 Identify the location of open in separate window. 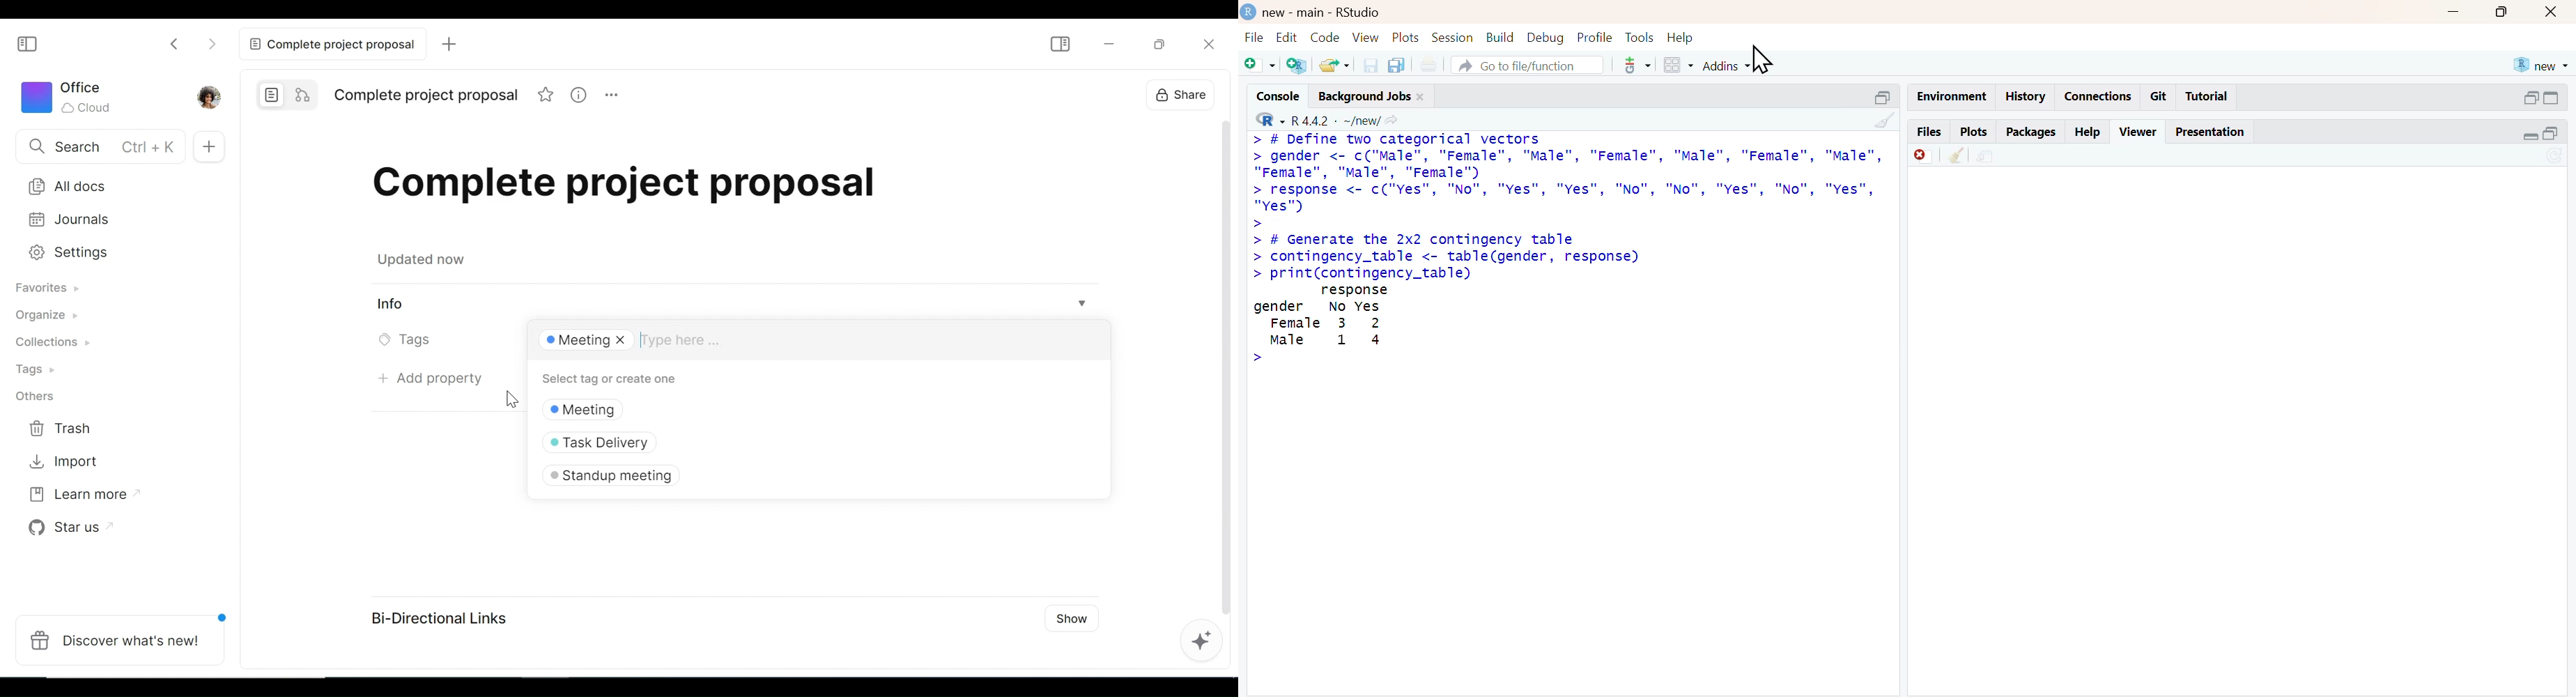
(2532, 98).